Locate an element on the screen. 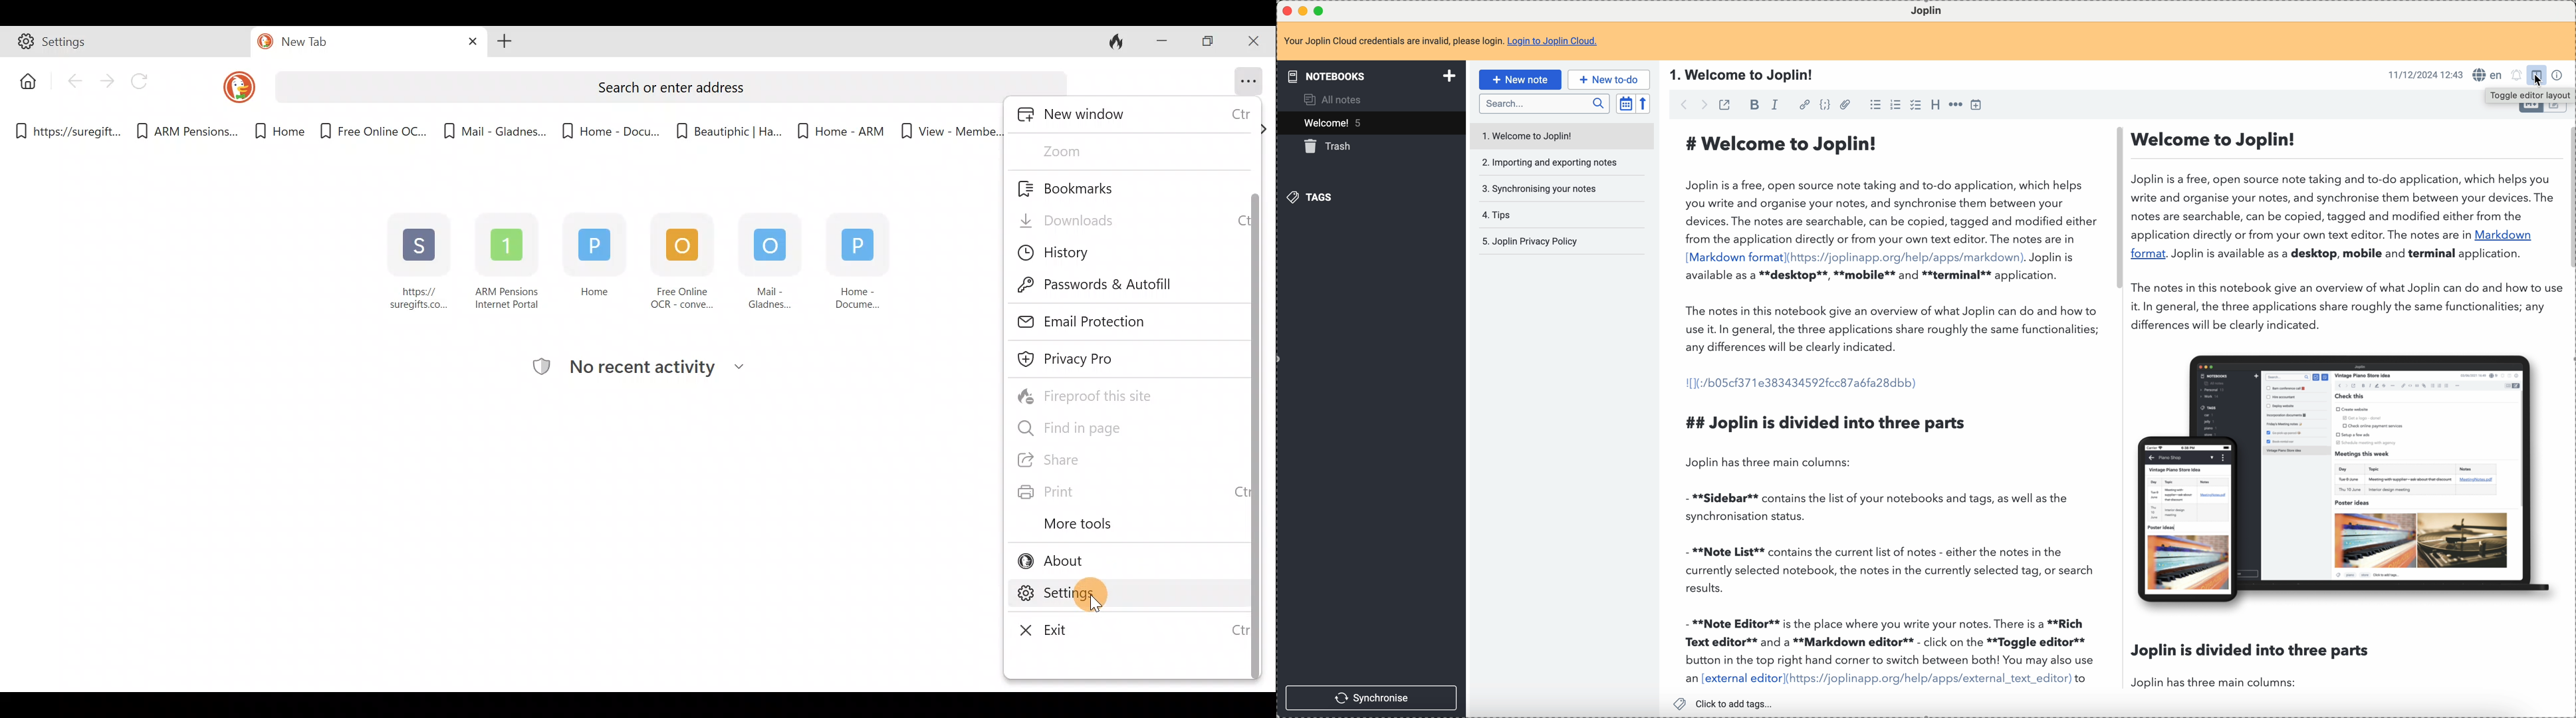 This screenshot has height=728, width=2576. toggle editor is located at coordinates (2558, 111).